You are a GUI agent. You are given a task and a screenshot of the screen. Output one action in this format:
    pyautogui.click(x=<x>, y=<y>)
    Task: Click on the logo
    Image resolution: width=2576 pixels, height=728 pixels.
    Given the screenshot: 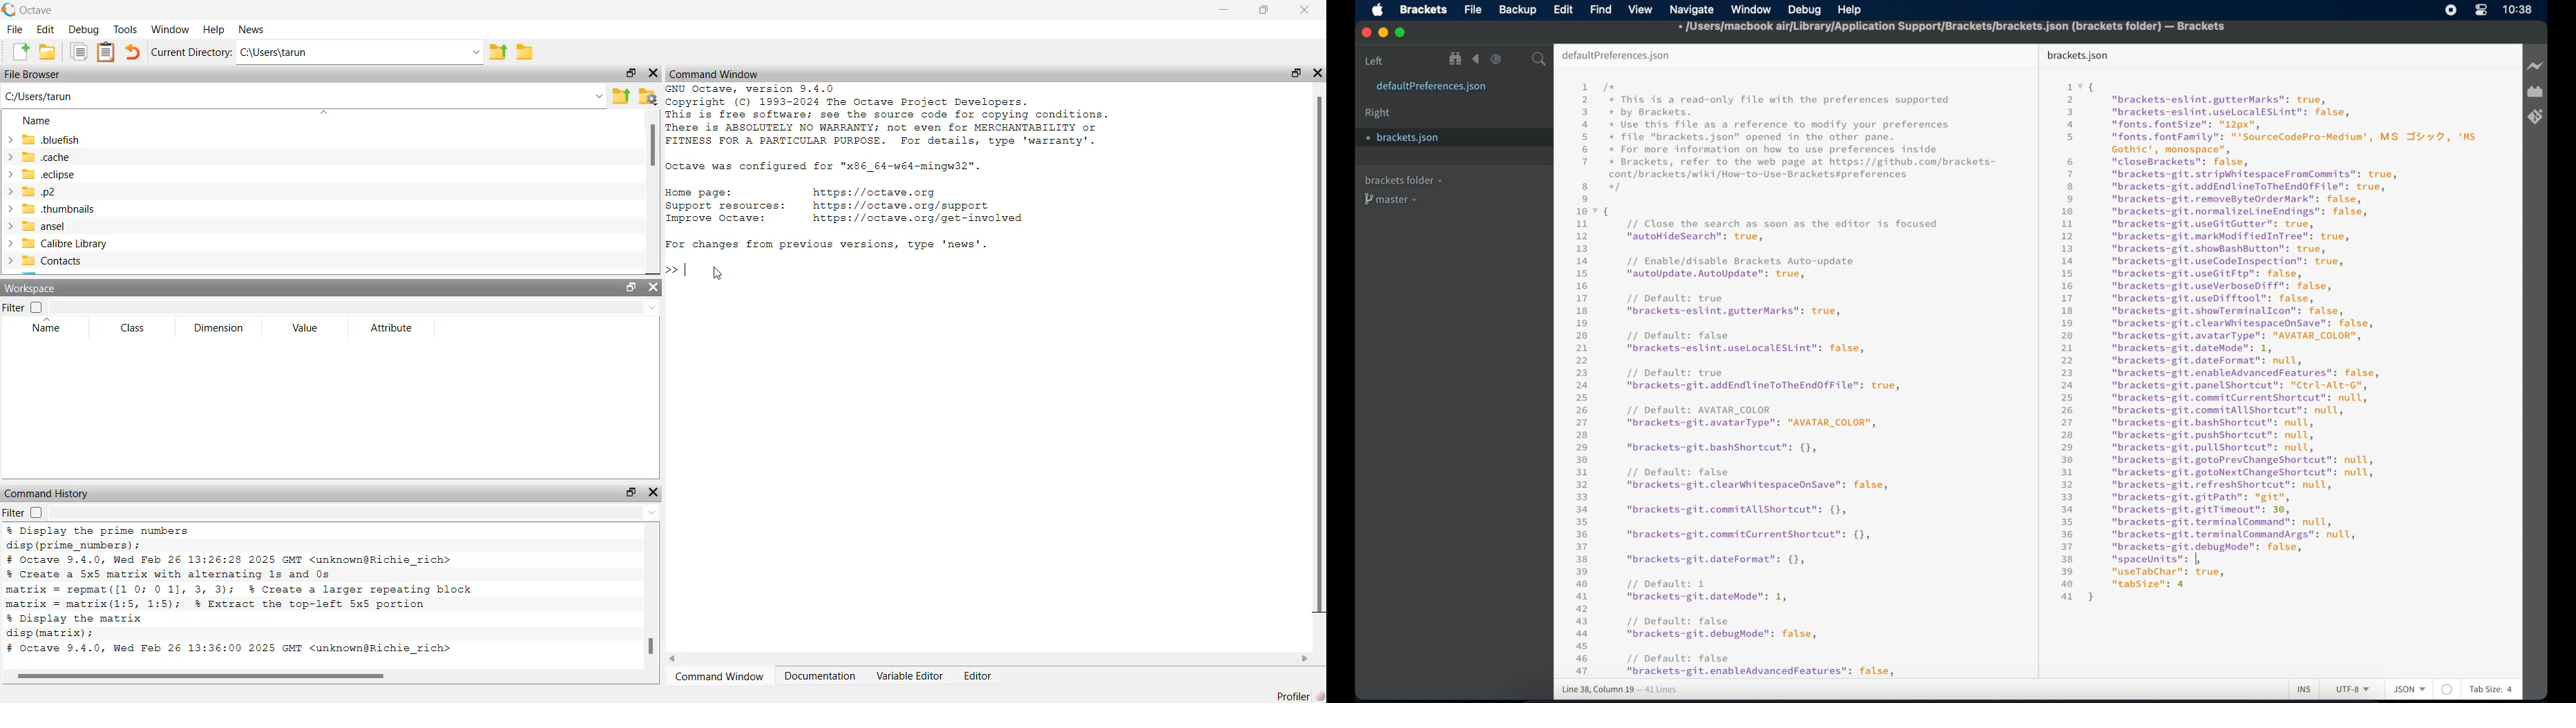 What is the action you would take?
    pyautogui.click(x=8, y=9)
    